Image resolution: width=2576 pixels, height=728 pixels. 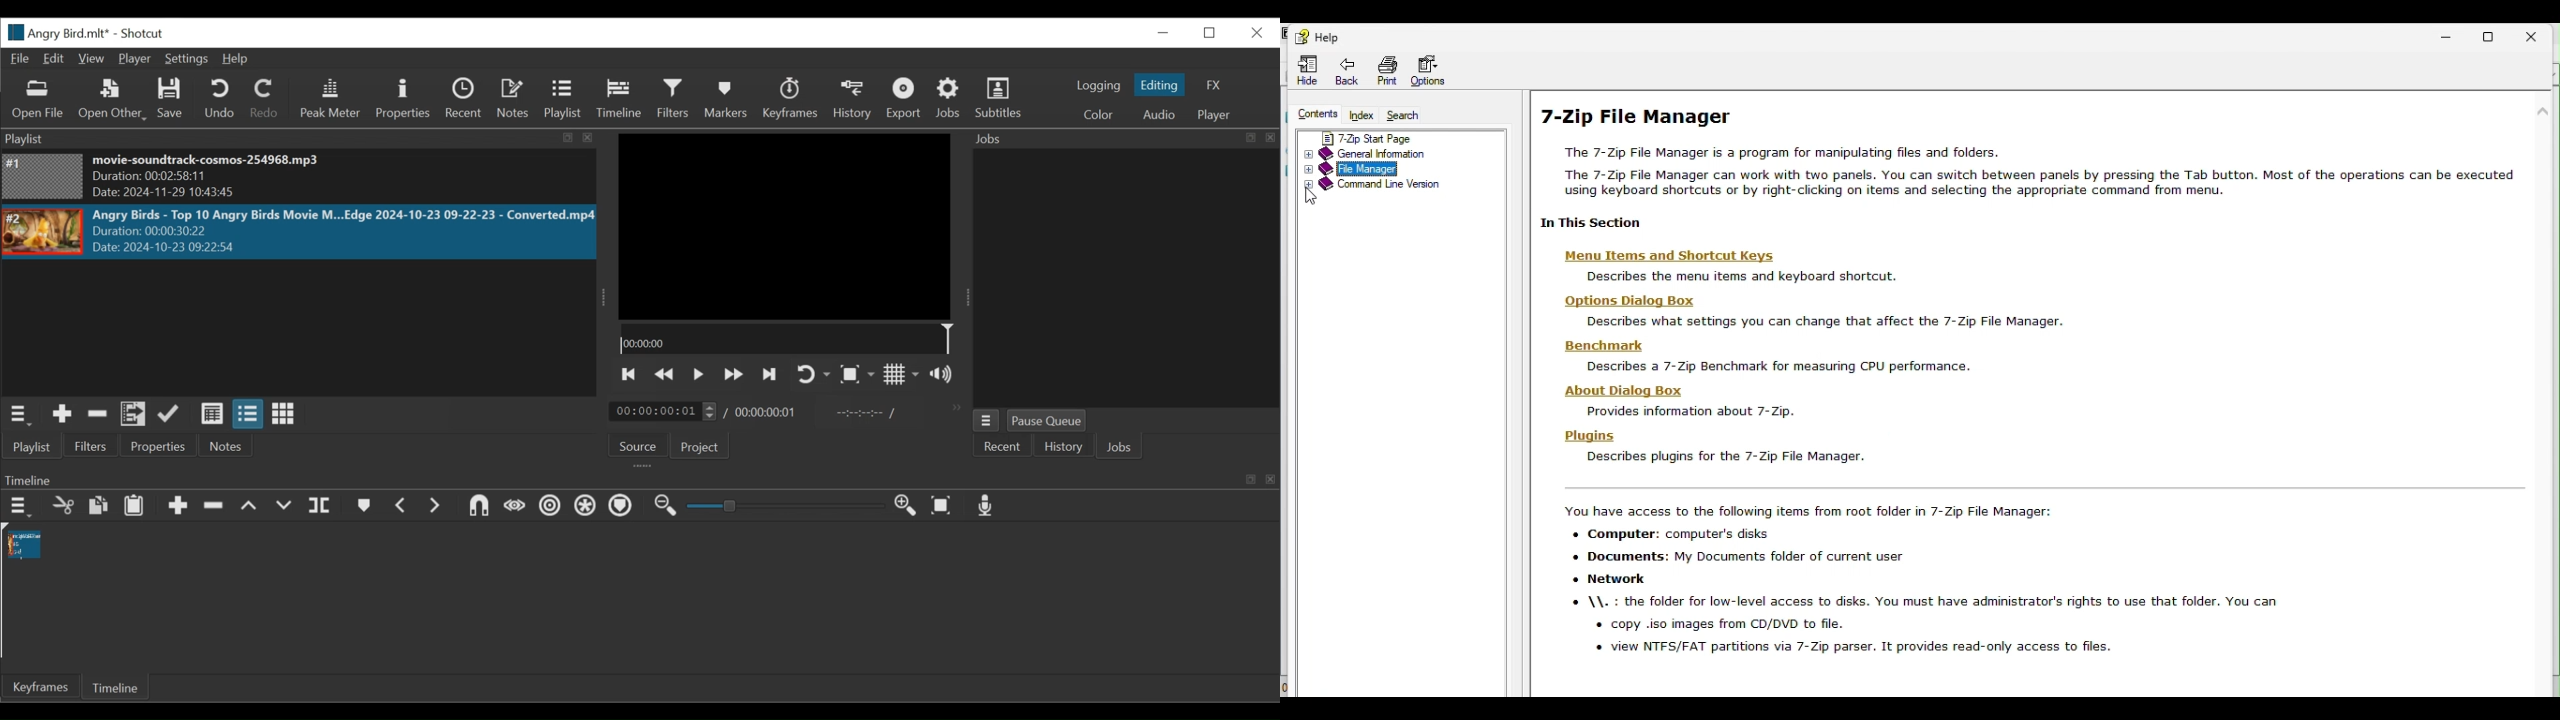 I want to click on Source, so click(x=639, y=447).